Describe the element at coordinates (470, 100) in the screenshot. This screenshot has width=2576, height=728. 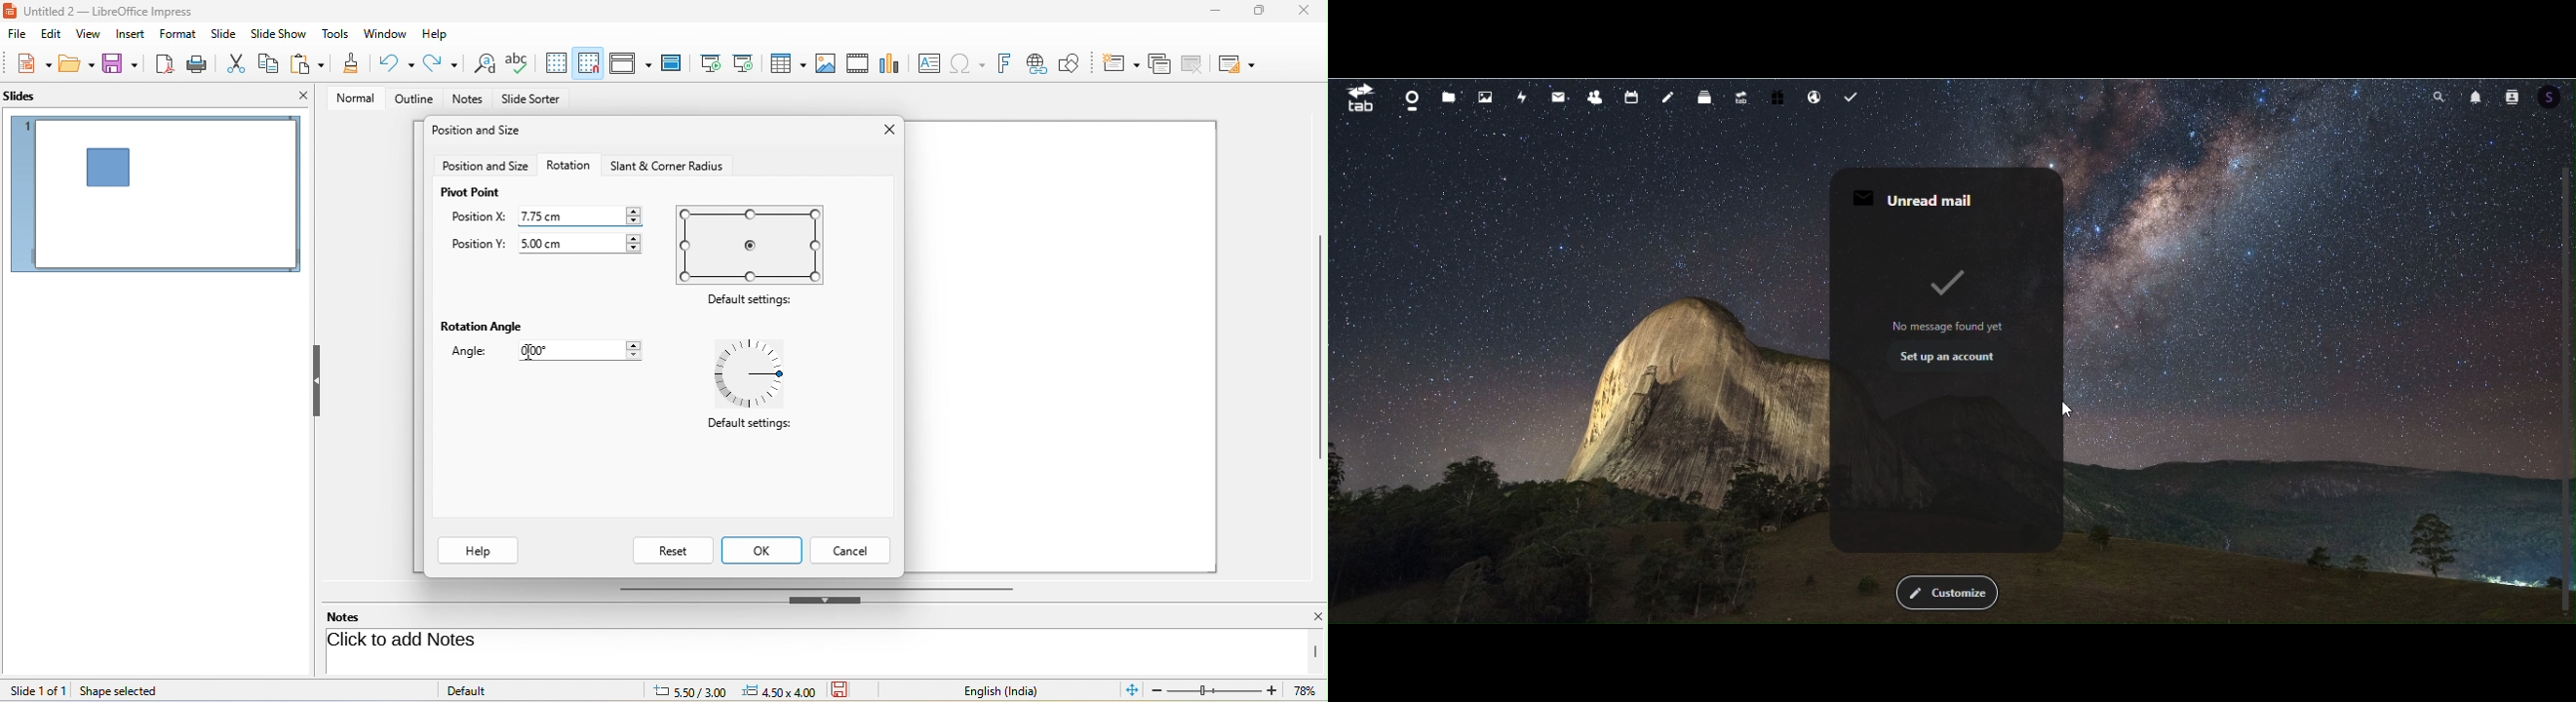
I see `notes` at that location.